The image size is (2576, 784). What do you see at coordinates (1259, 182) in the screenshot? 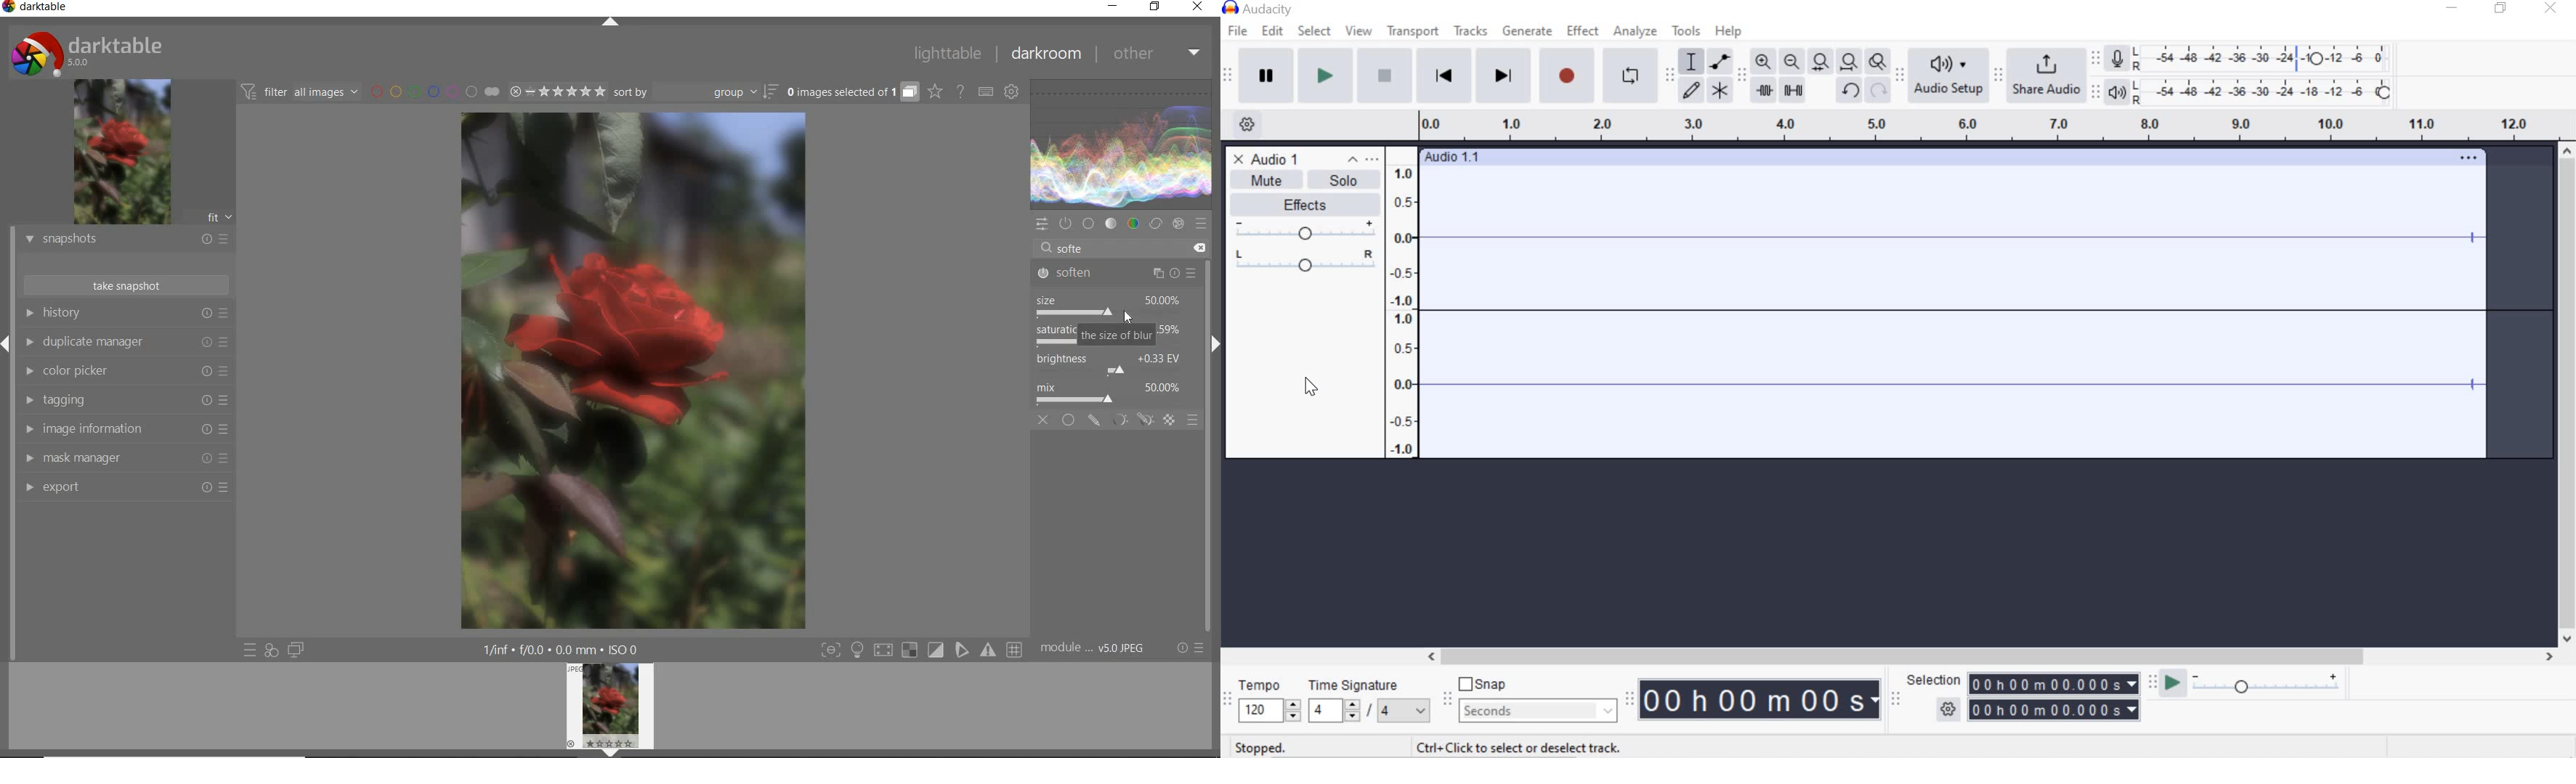
I see `MUTE` at bounding box center [1259, 182].